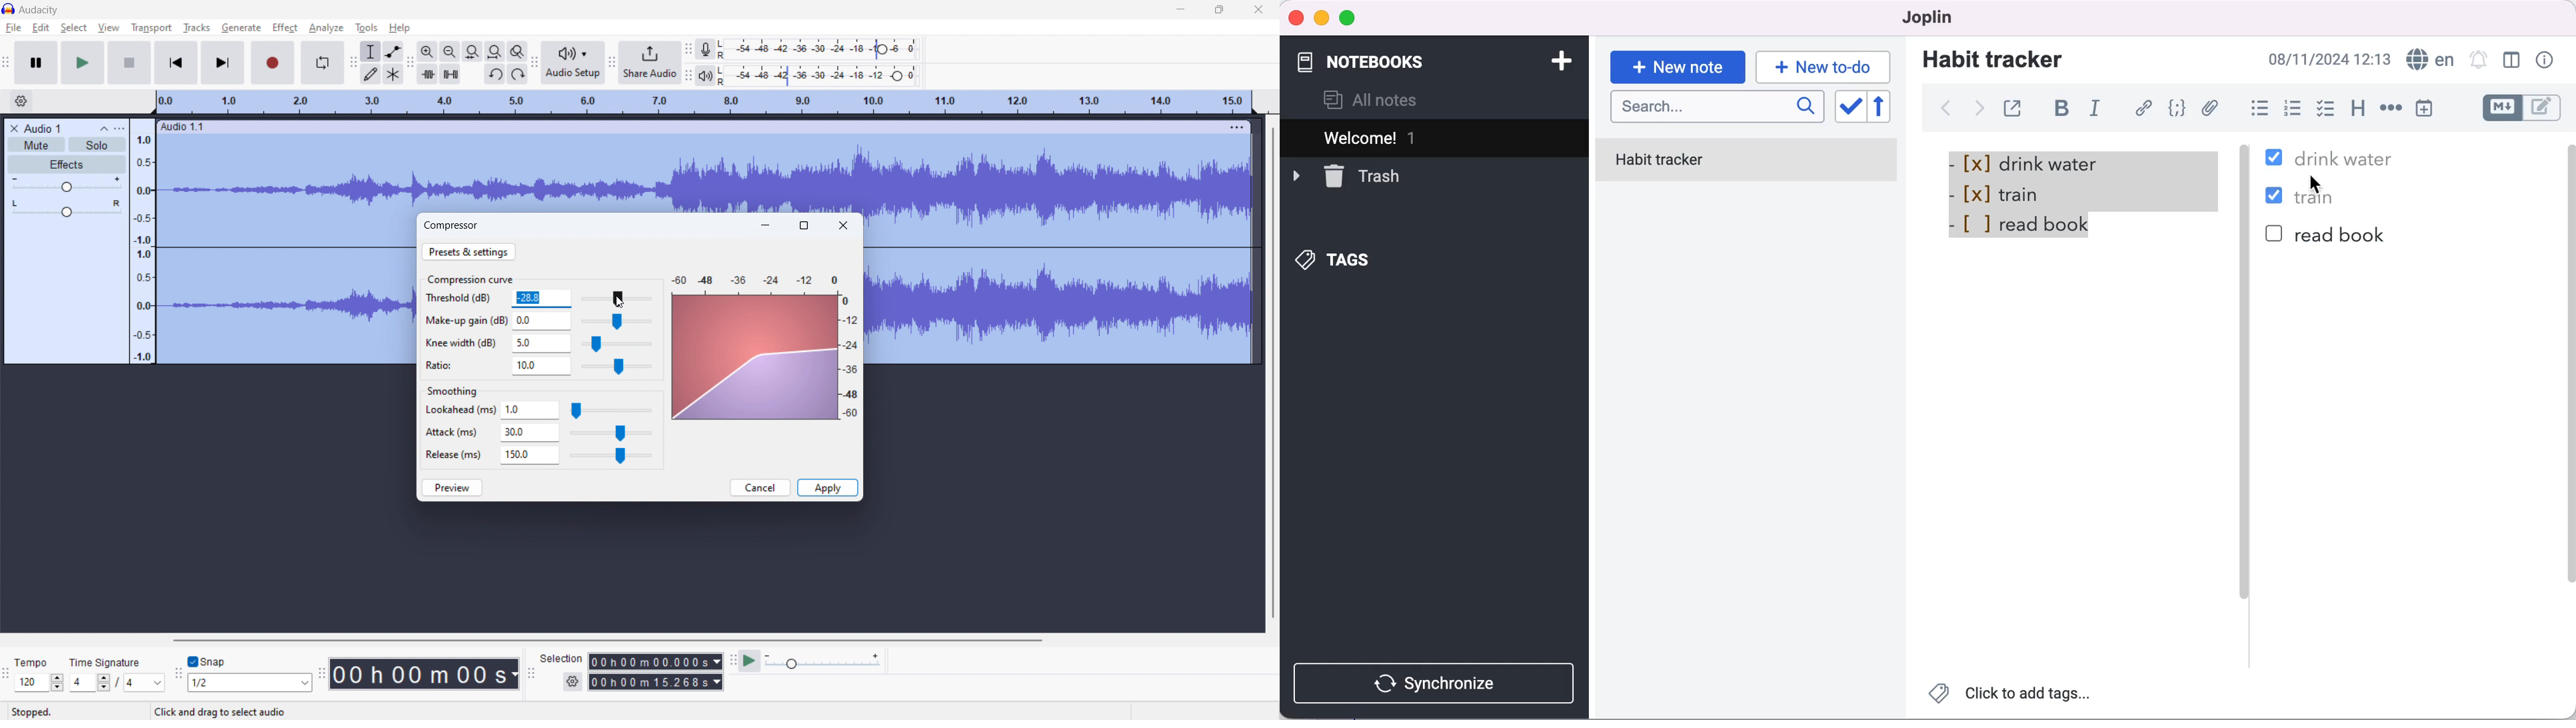  Describe the element at coordinates (465, 319) in the screenshot. I see ` Make-up gain (dB)` at that location.